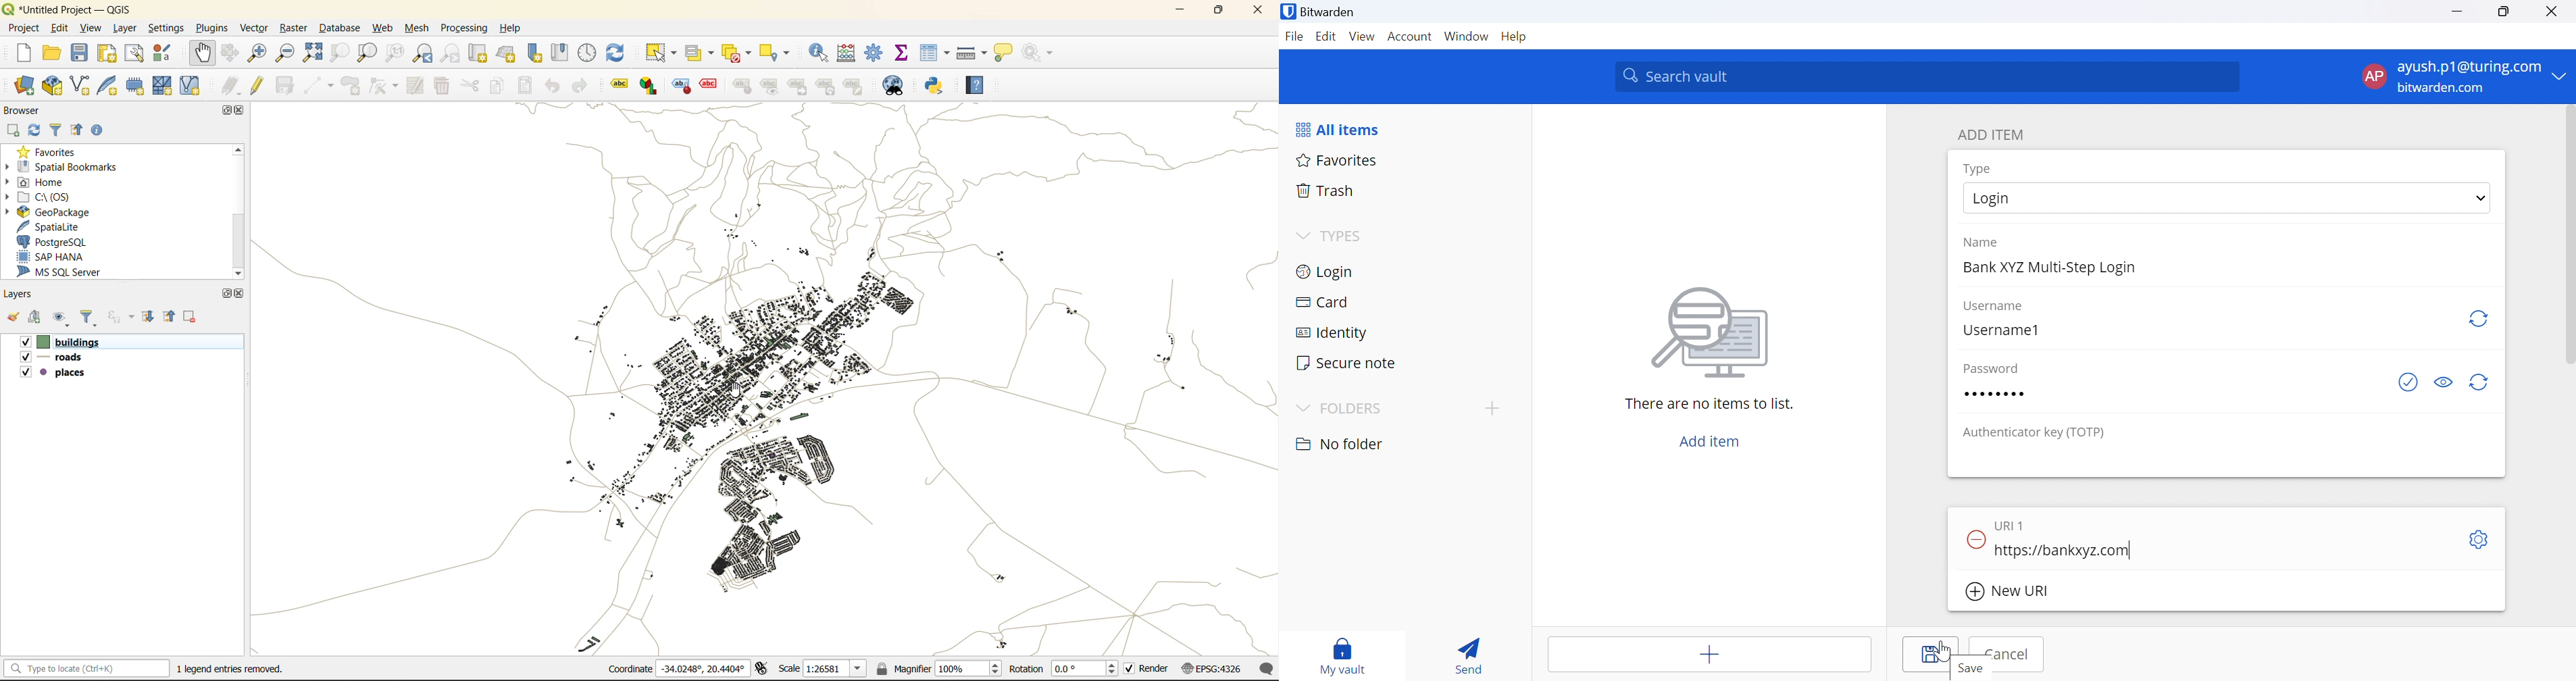 The width and height of the screenshot is (2576, 700). Describe the element at coordinates (2568, 237) in the screenshot. I see `scrollbar` at that location.